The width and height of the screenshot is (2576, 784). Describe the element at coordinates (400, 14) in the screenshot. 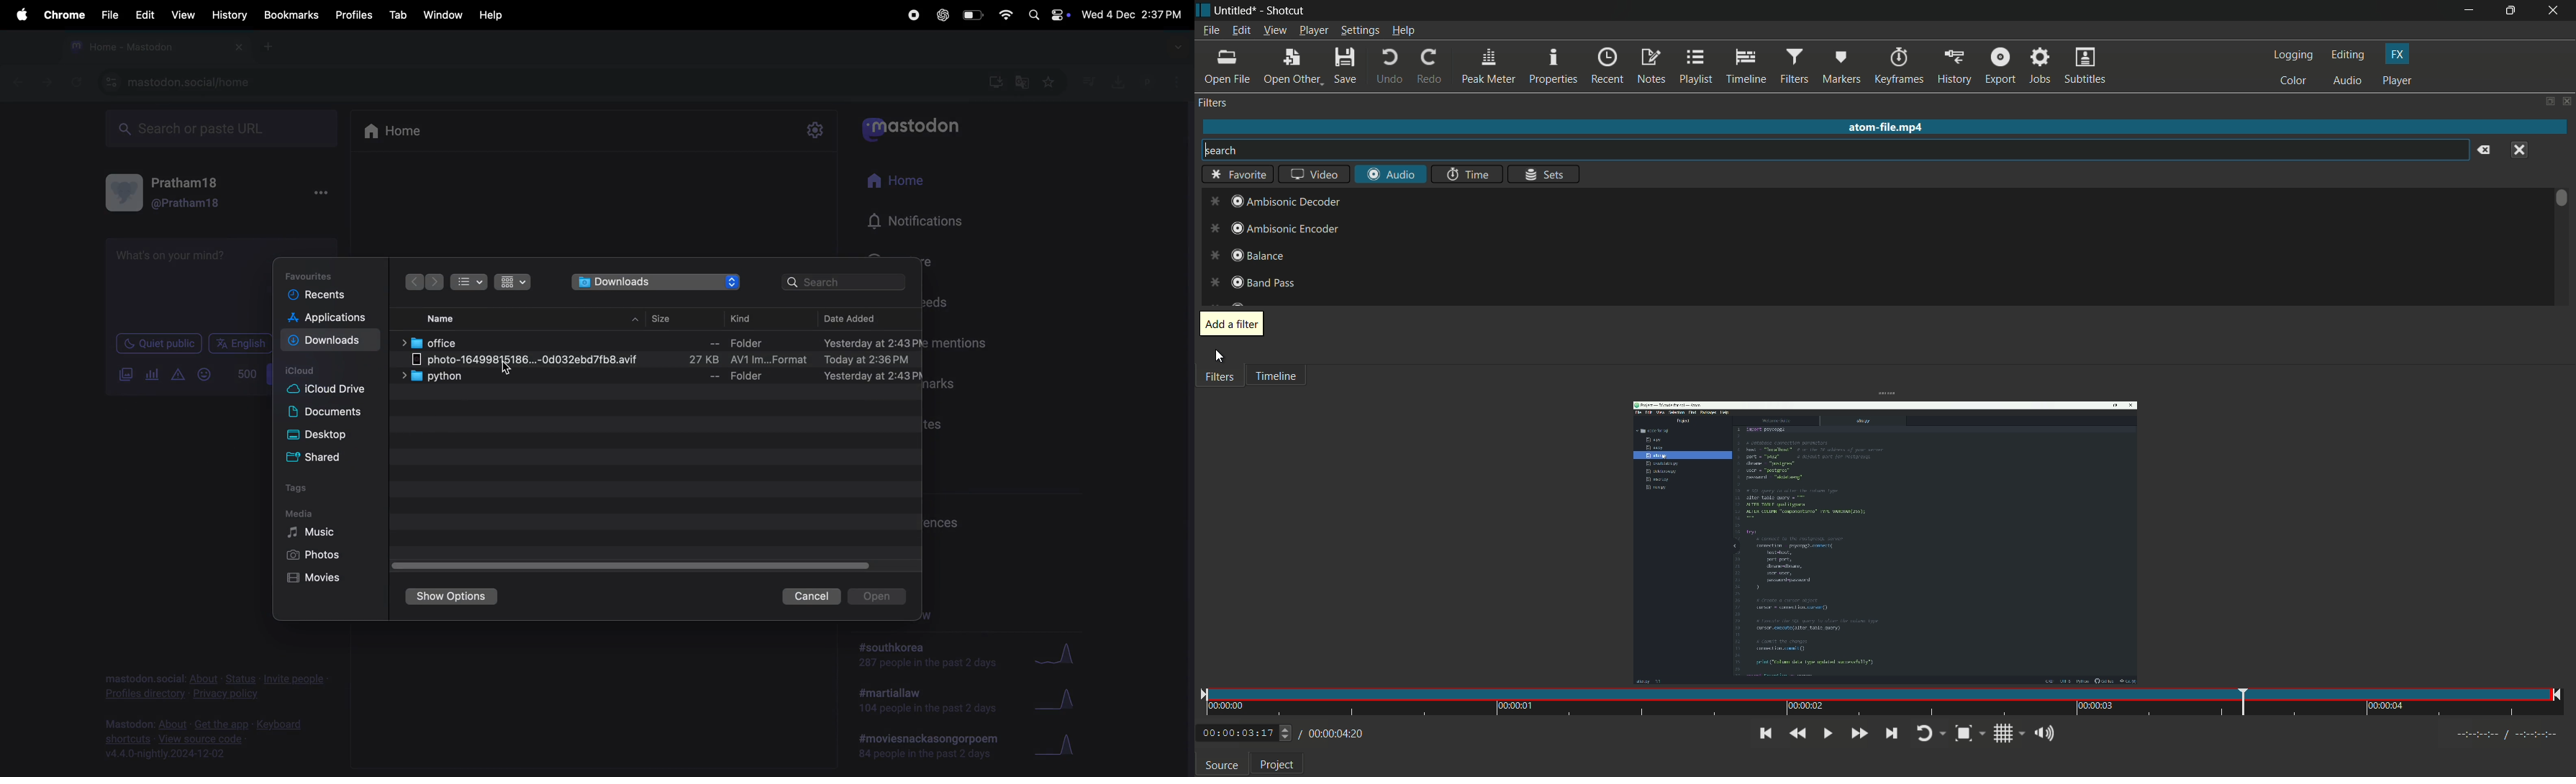

I see `Tab` at that location.